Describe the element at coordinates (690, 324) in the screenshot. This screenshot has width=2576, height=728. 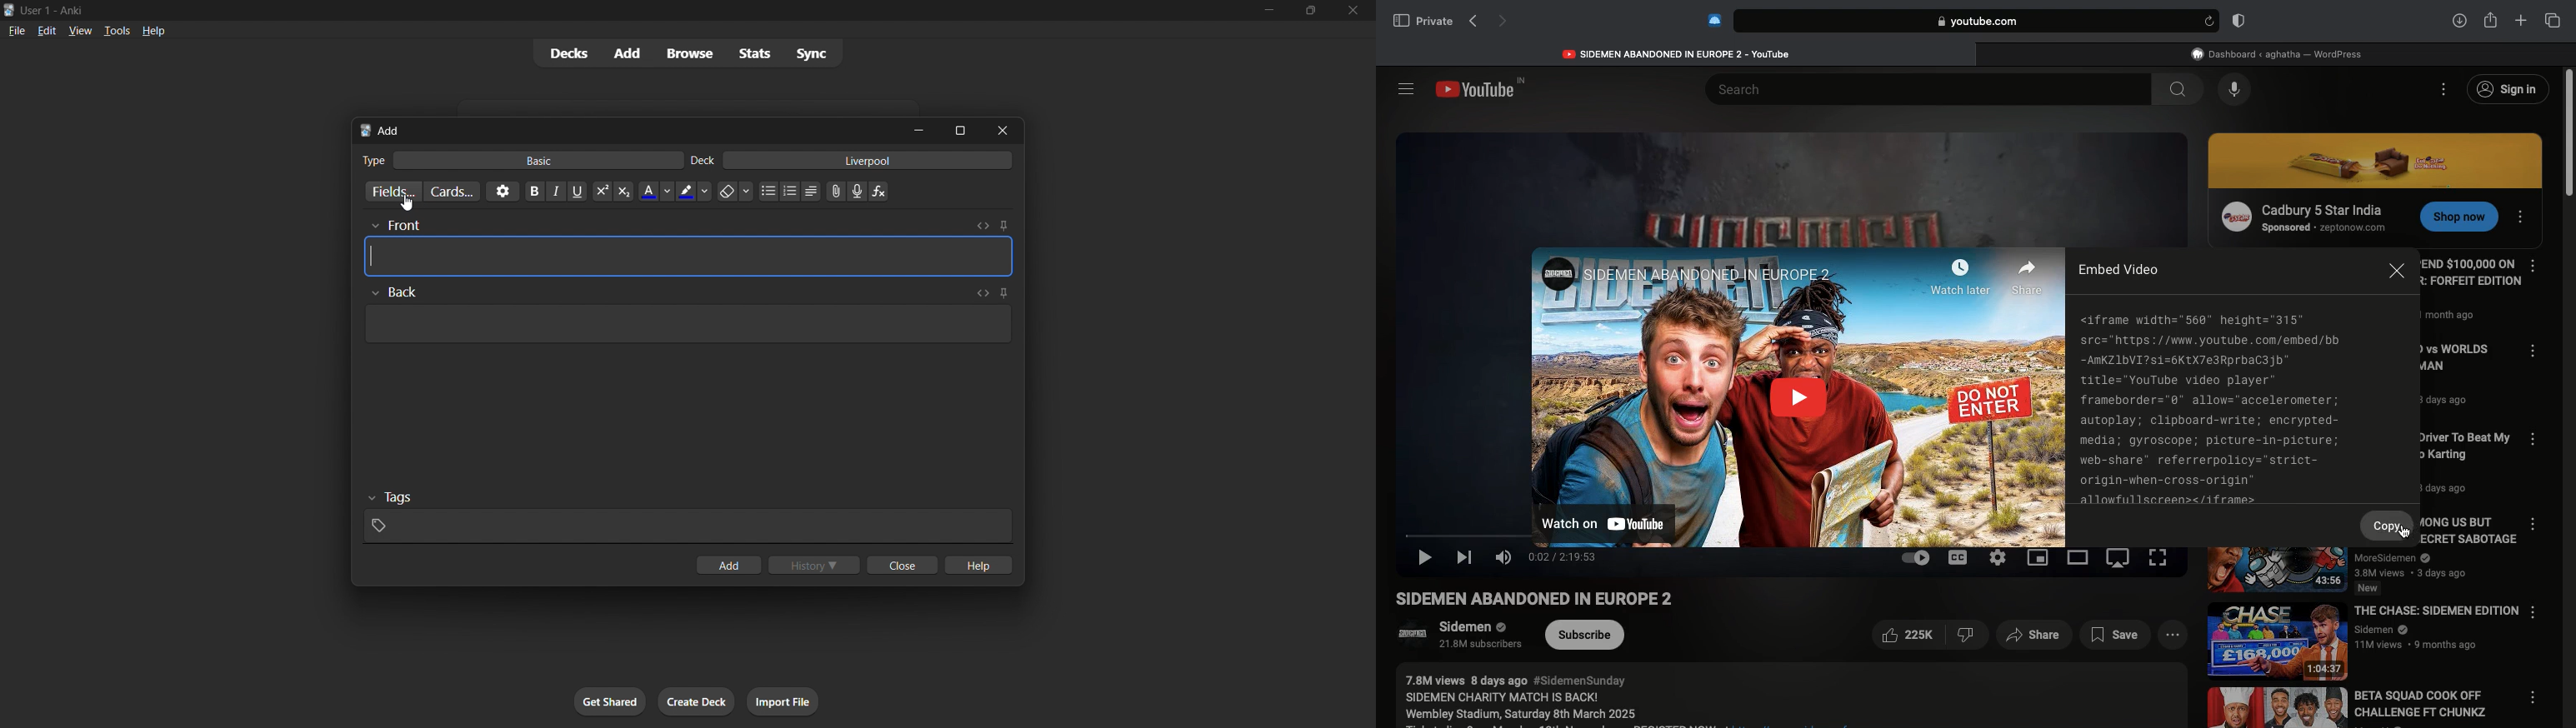
I see `card back input` at that location.